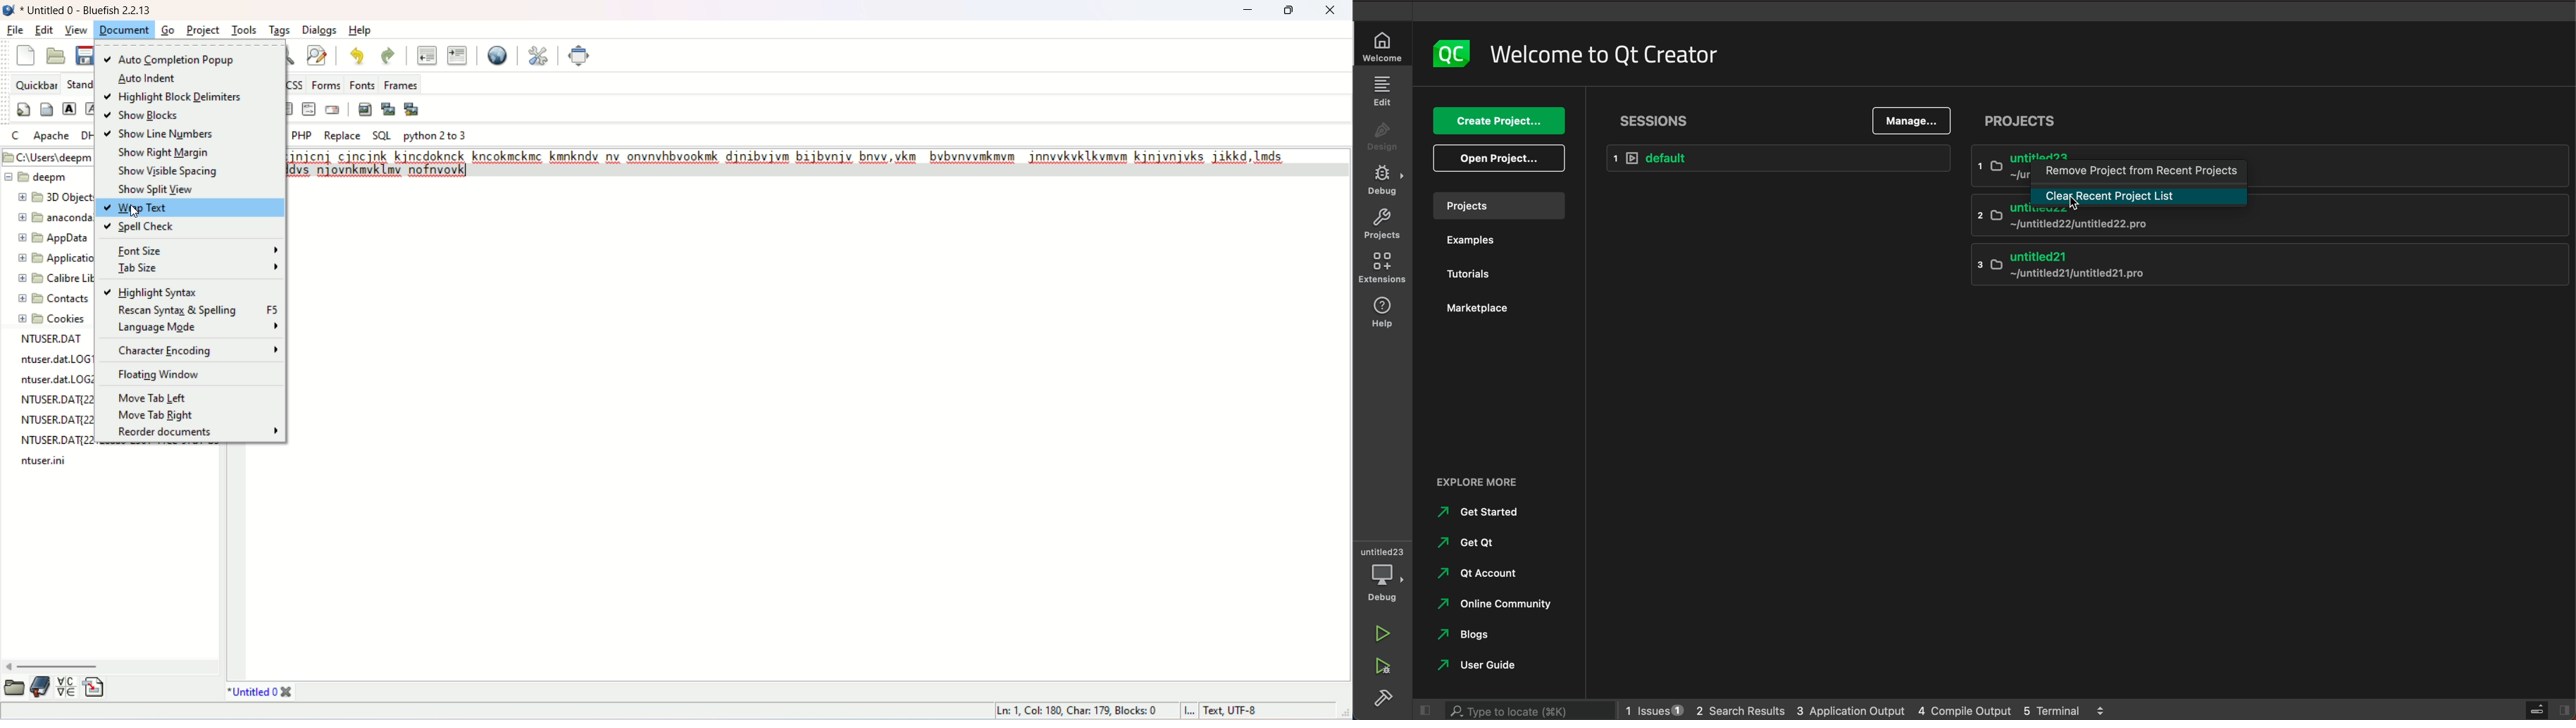 Image resolution: width=2576 pixels, height=728 pixels. Describe the element at coordinates (33, 85) in the screenshot. I see `quickbar` at that location.